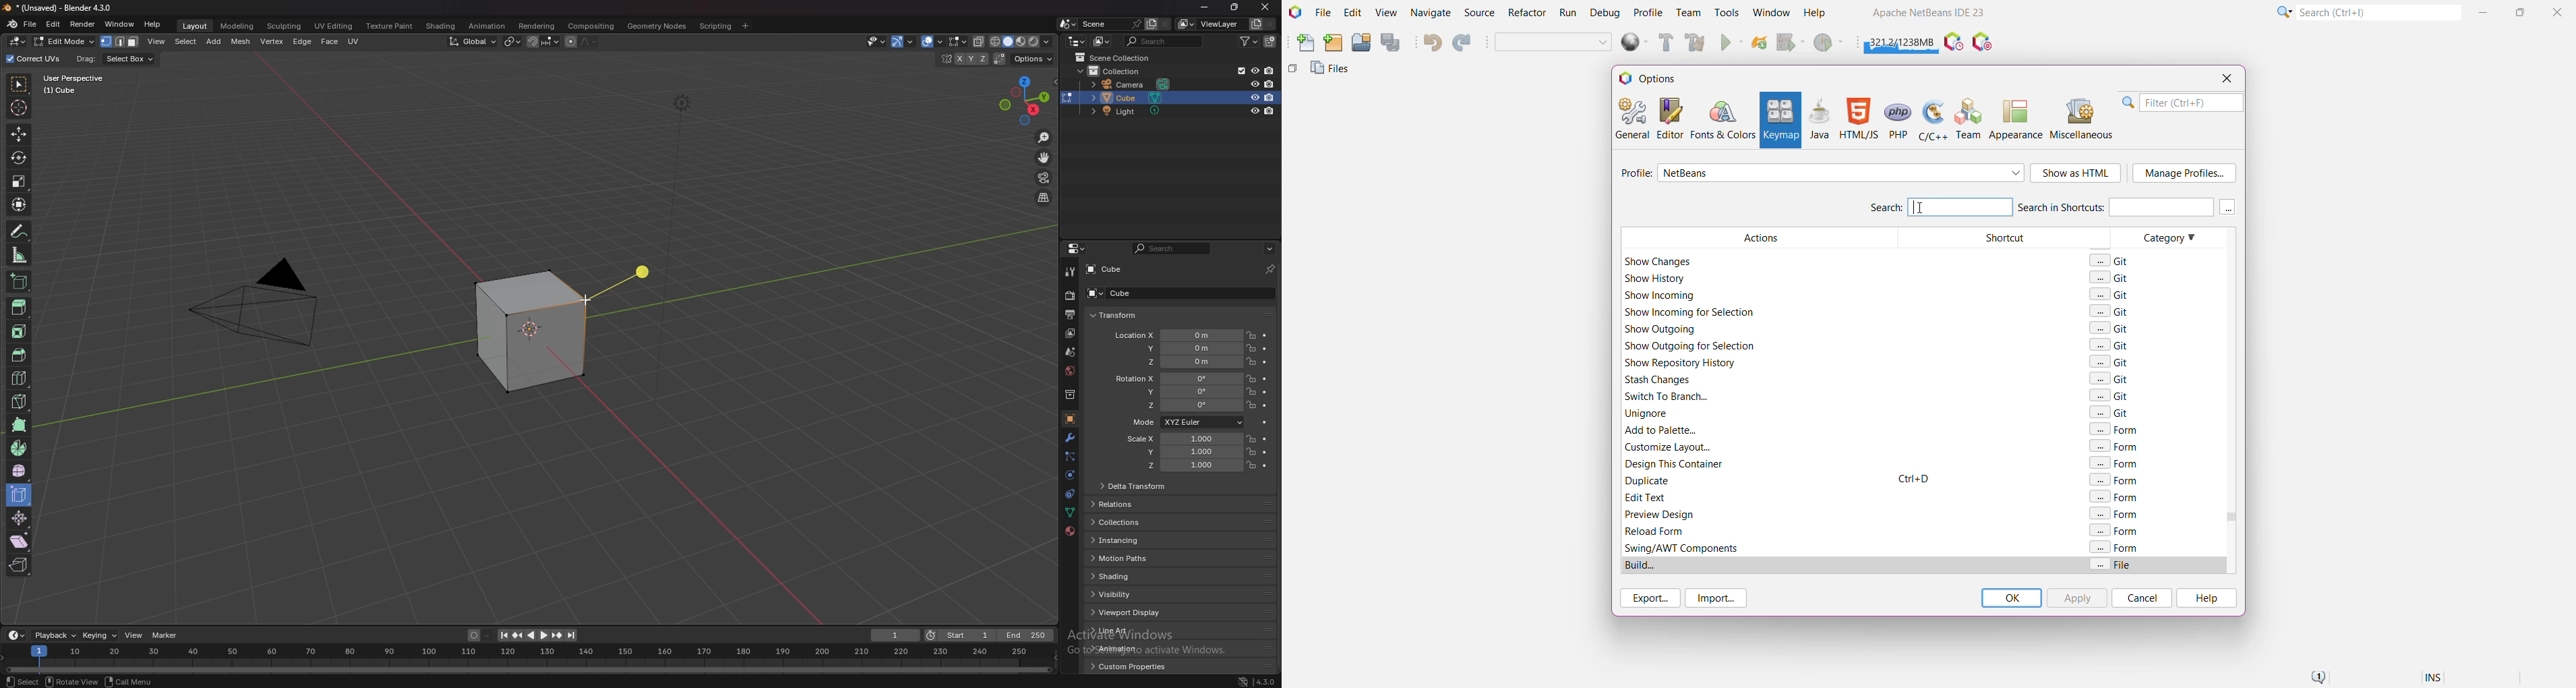 Image resolution: width=2576 pixels, height=700 pixels. I want to click on animate property, so click(1266, 405).